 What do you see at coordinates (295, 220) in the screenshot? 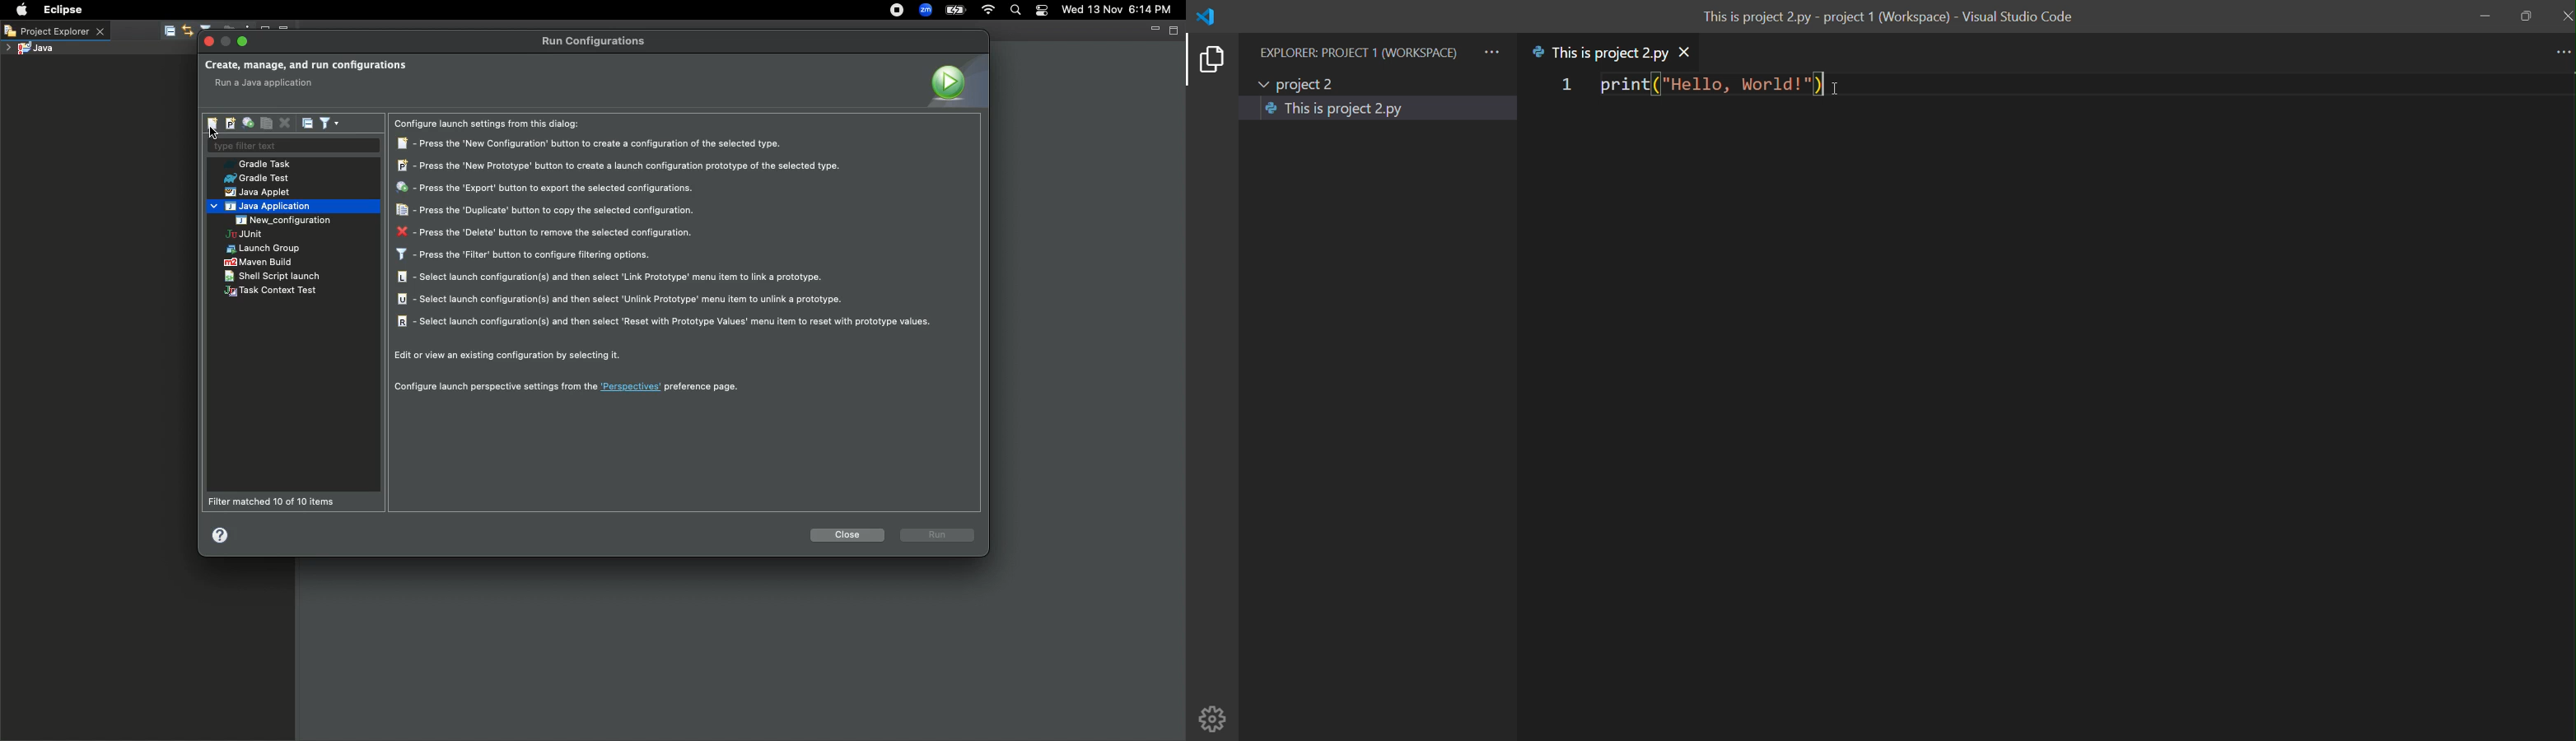
I see `New configuration` at bounding box center [295, 220].